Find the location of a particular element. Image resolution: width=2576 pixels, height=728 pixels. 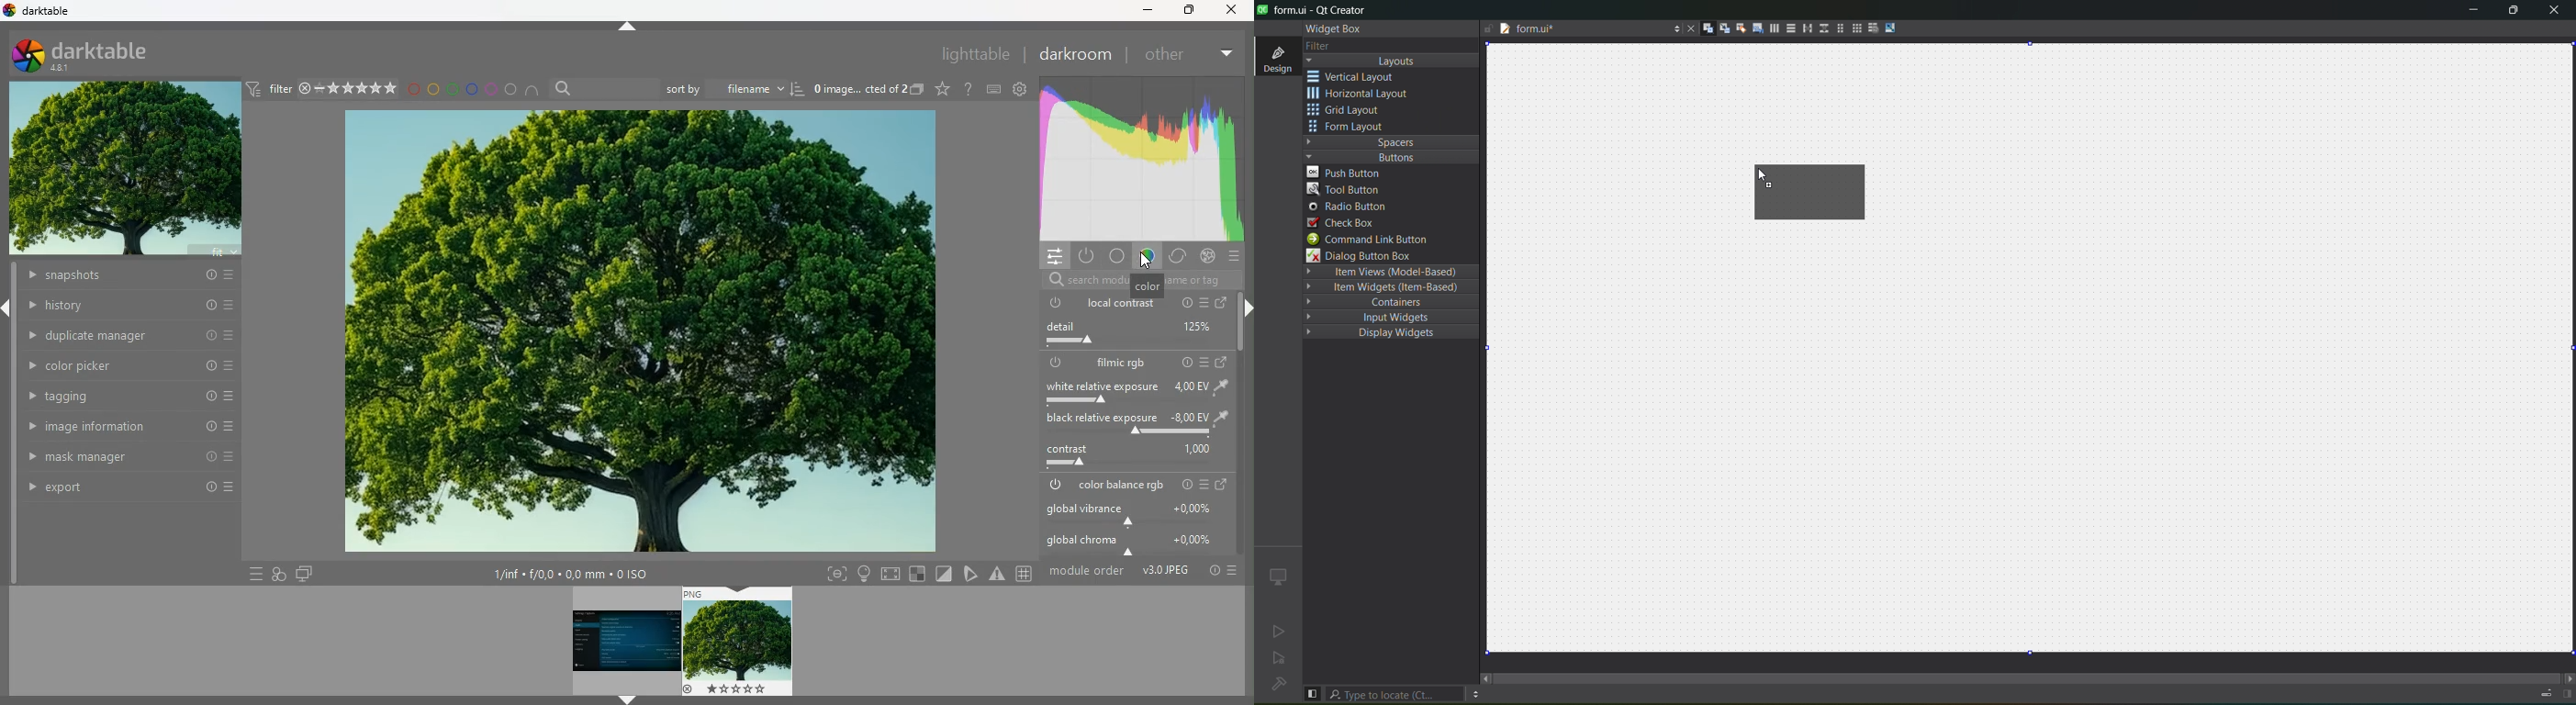

layout is located at coordinates (1394, 61).